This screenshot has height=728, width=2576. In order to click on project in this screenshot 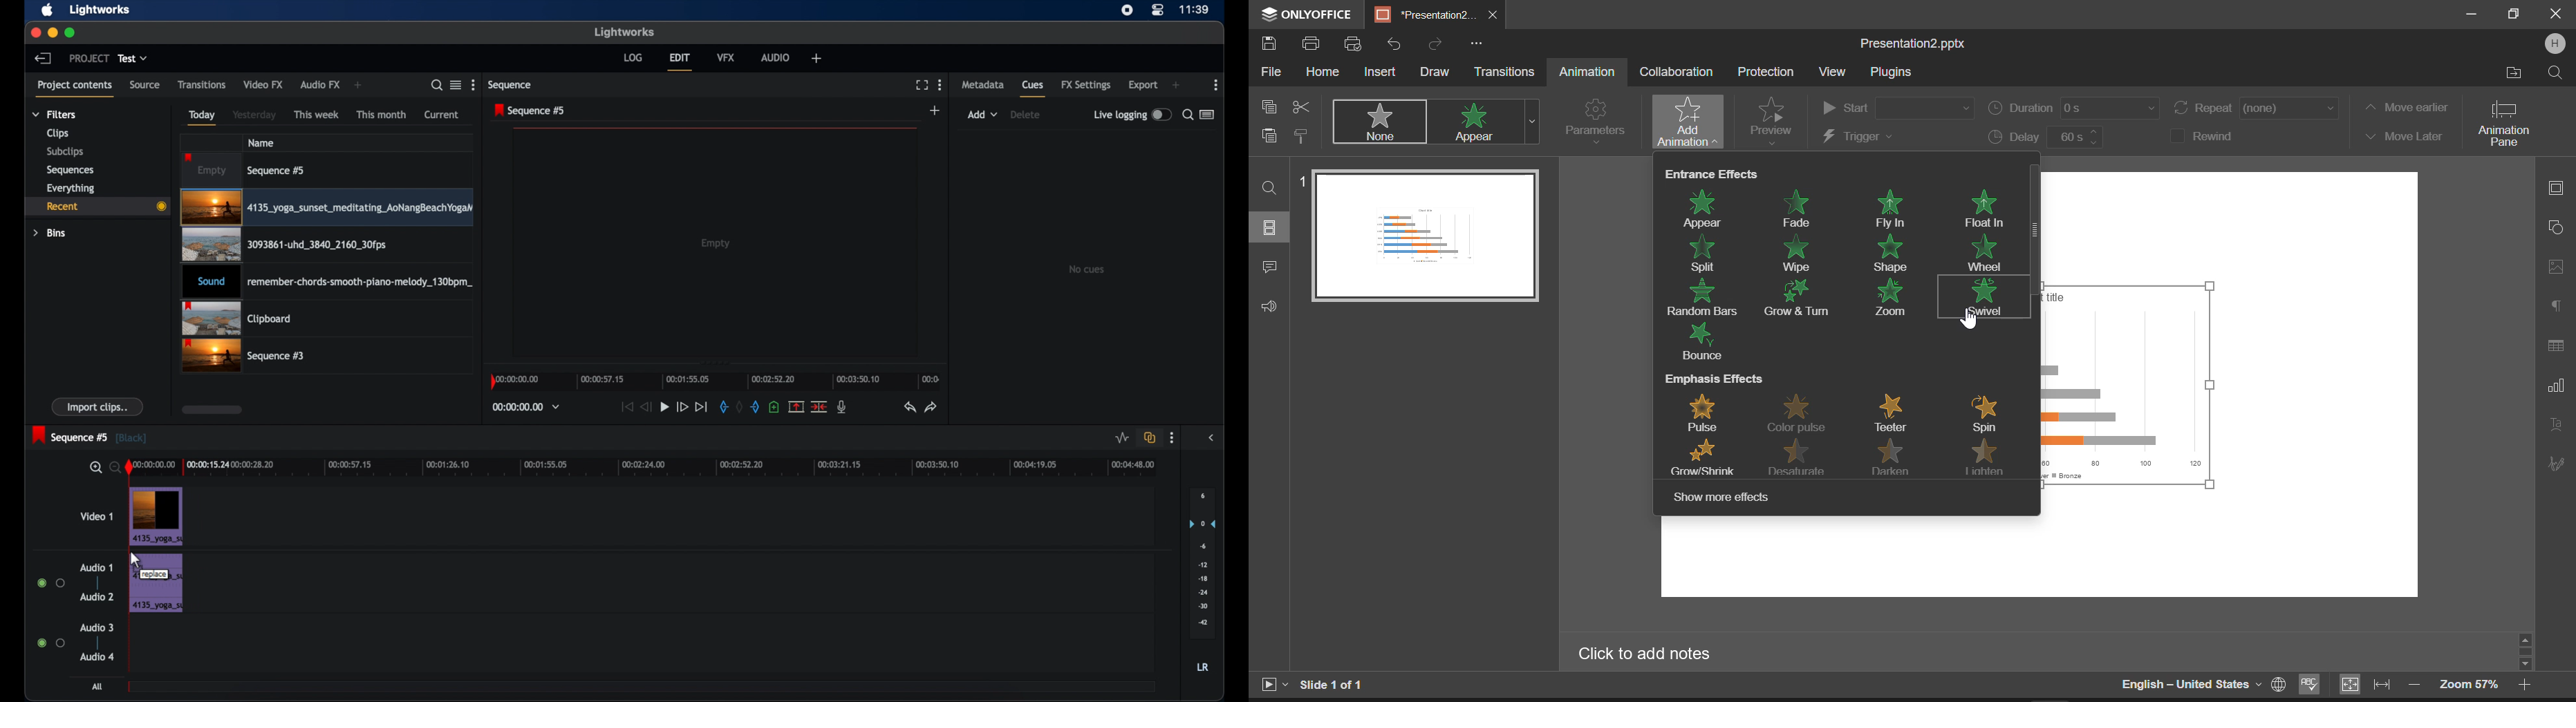, I will do `click(88, 58)`.